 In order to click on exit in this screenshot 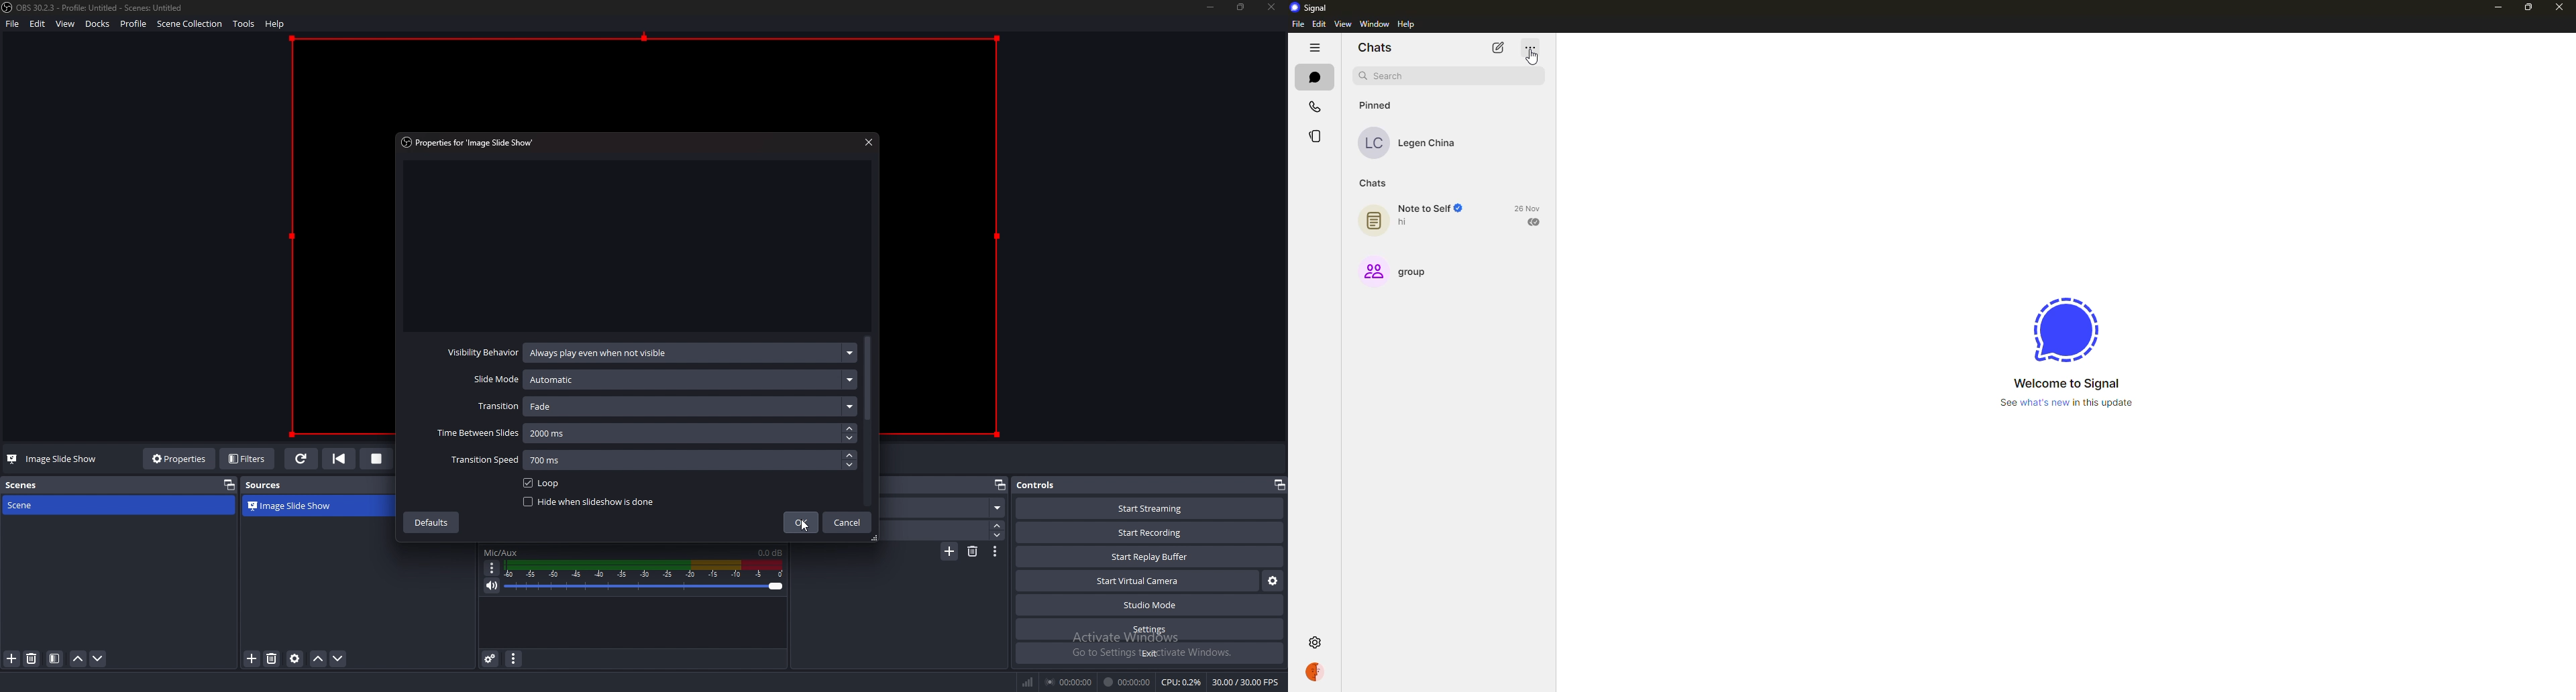, I will do `click(1148, 653)`.